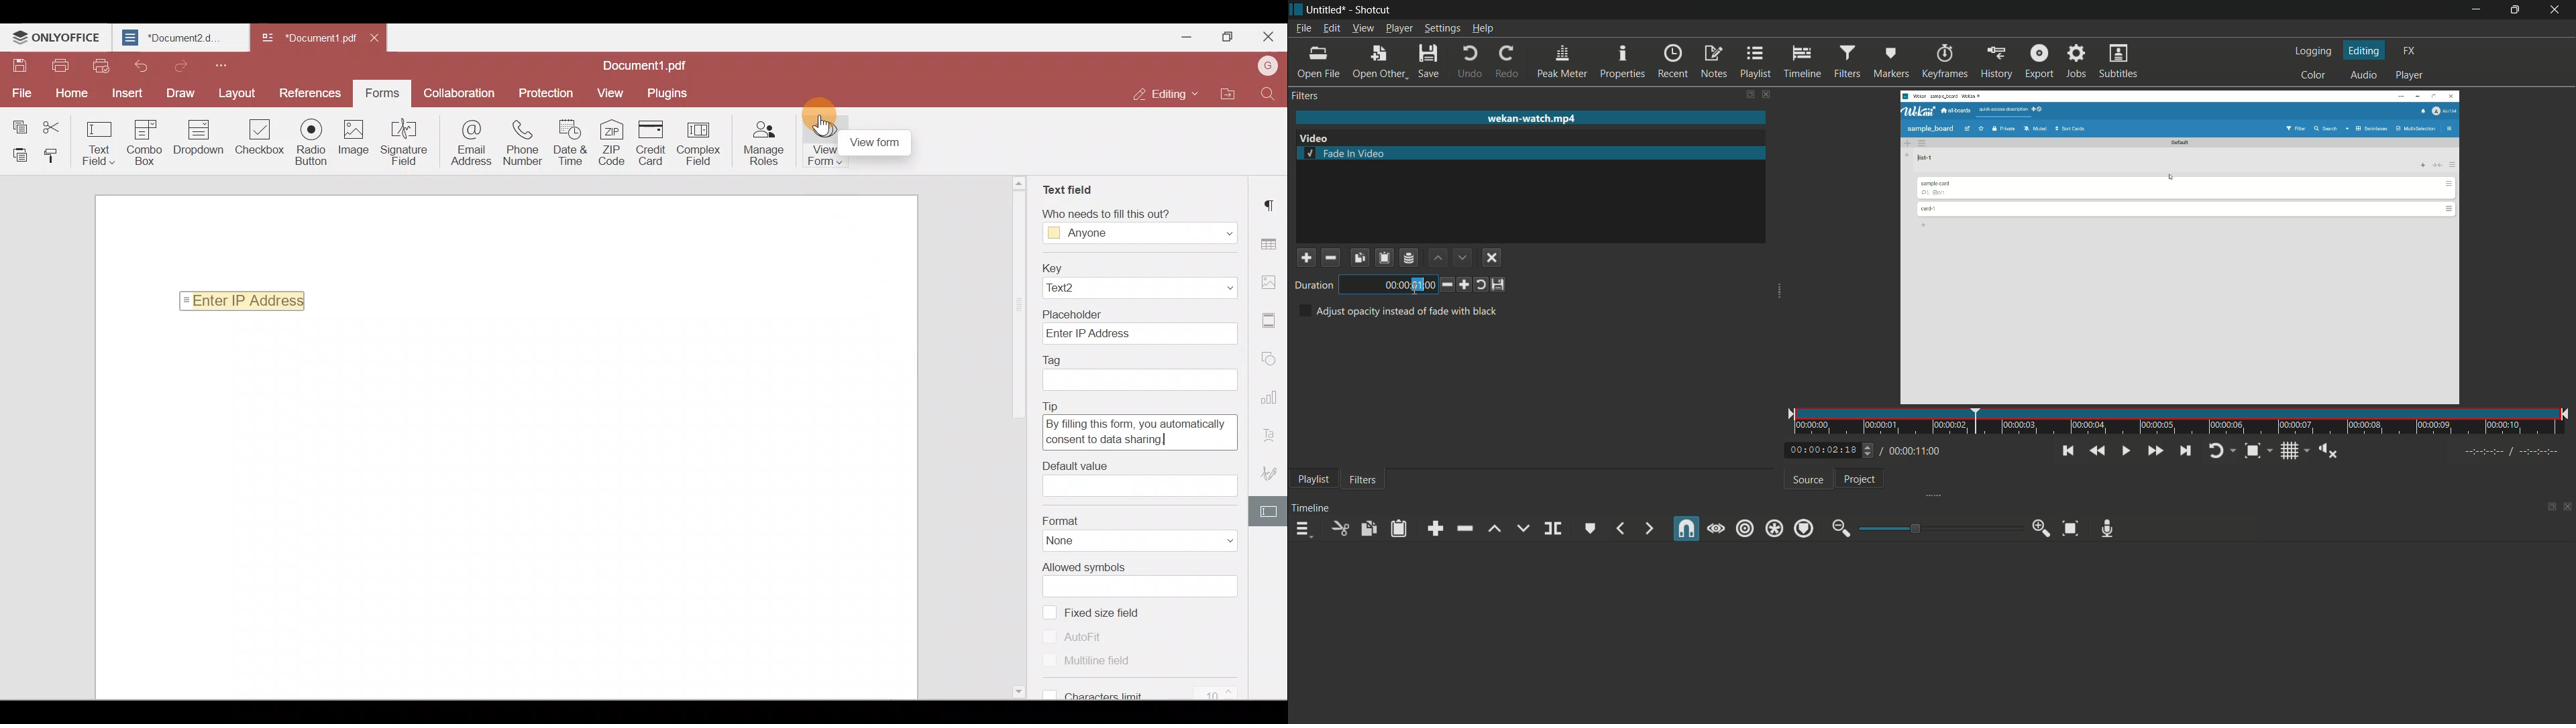 The height and width of the screenshot is (728, 2576). Describe the element at coordinates (1713, 62) in the screenshot. I see `notes` at that location.